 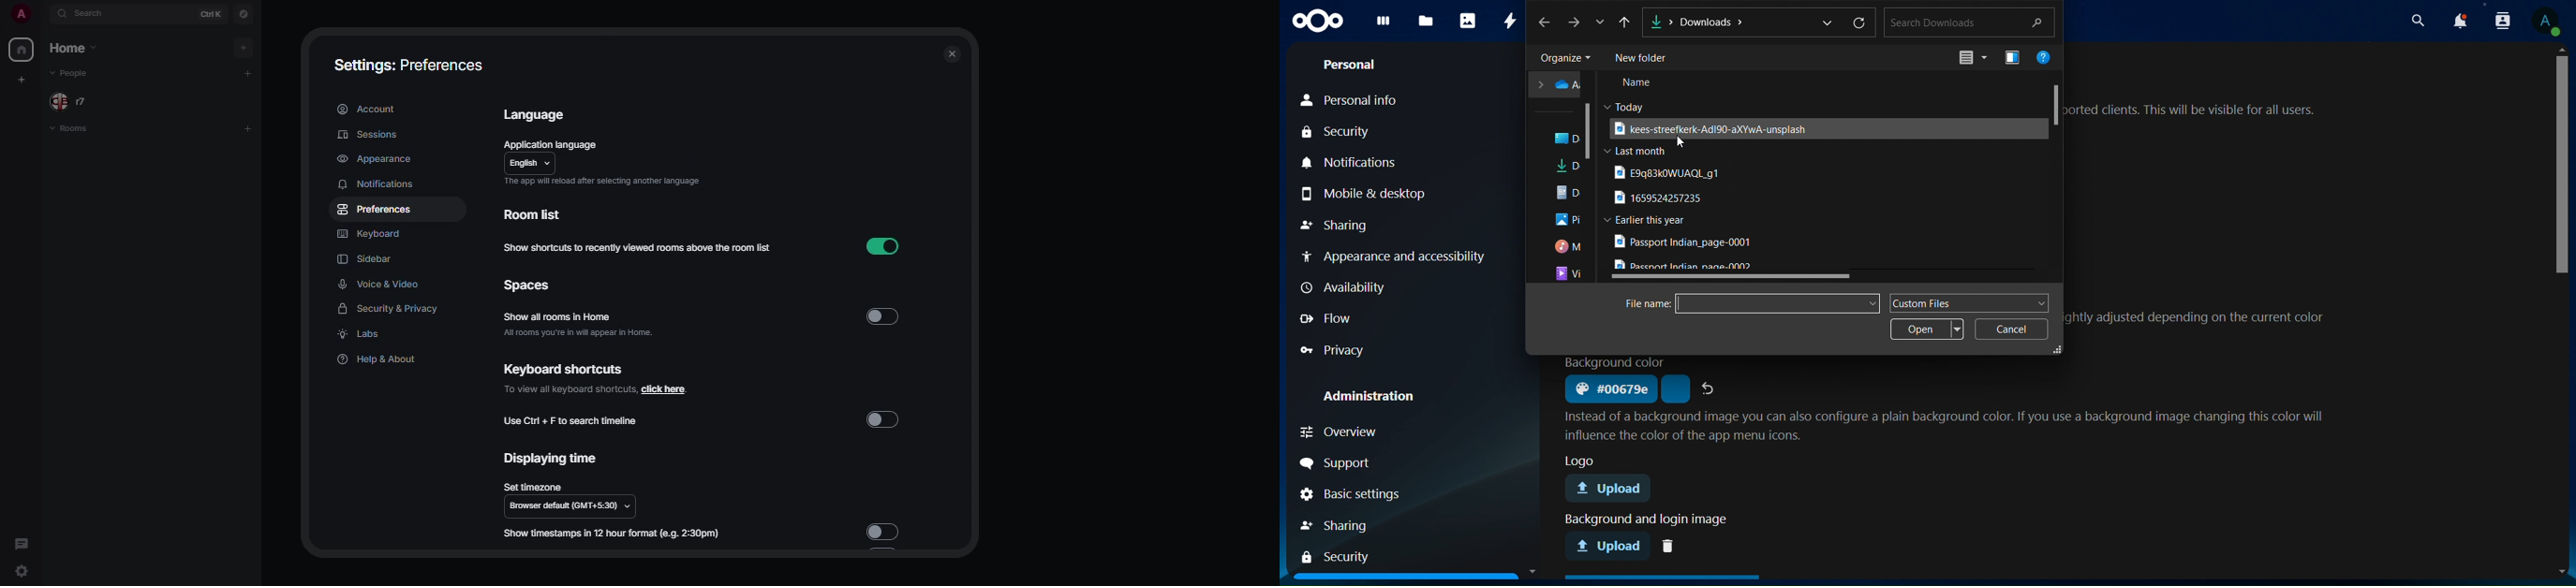 What do you see at coordinates (1773, 302) in the screenshot?
I see `file name` at bounding box center [1773, 302].